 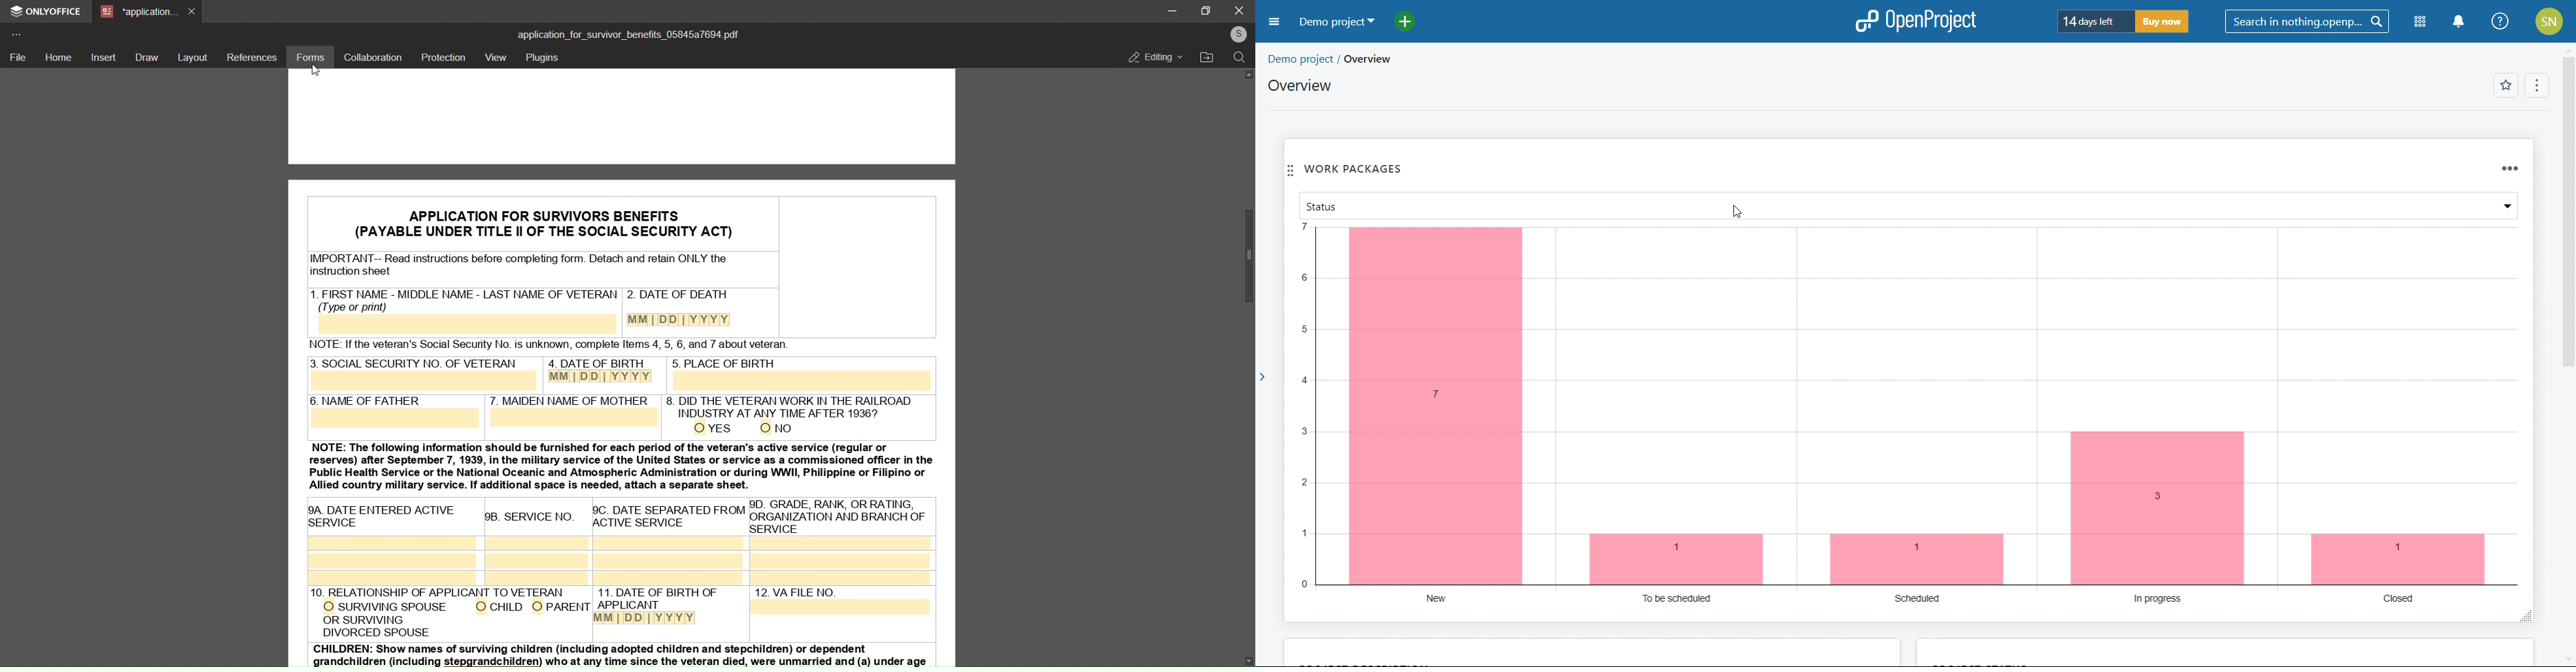 I want to click on scroll up, so click(x=2568, y=49).